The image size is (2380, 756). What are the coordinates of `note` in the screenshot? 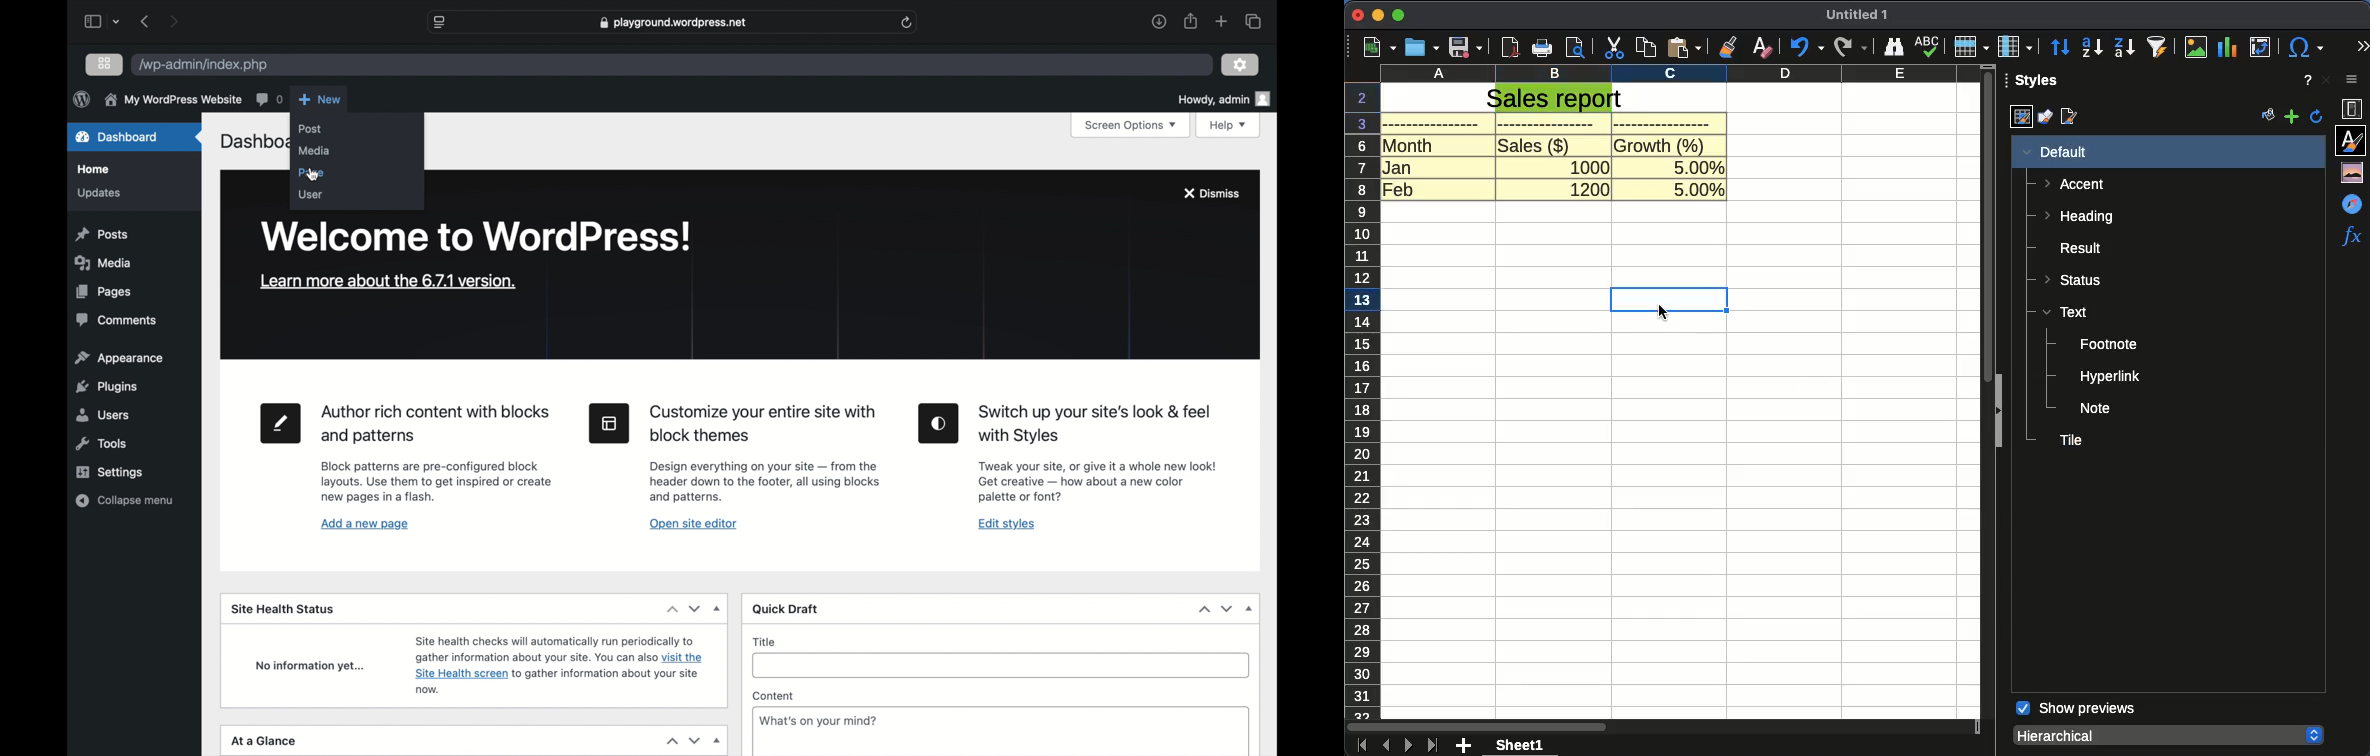 It's located at (2097, 408).